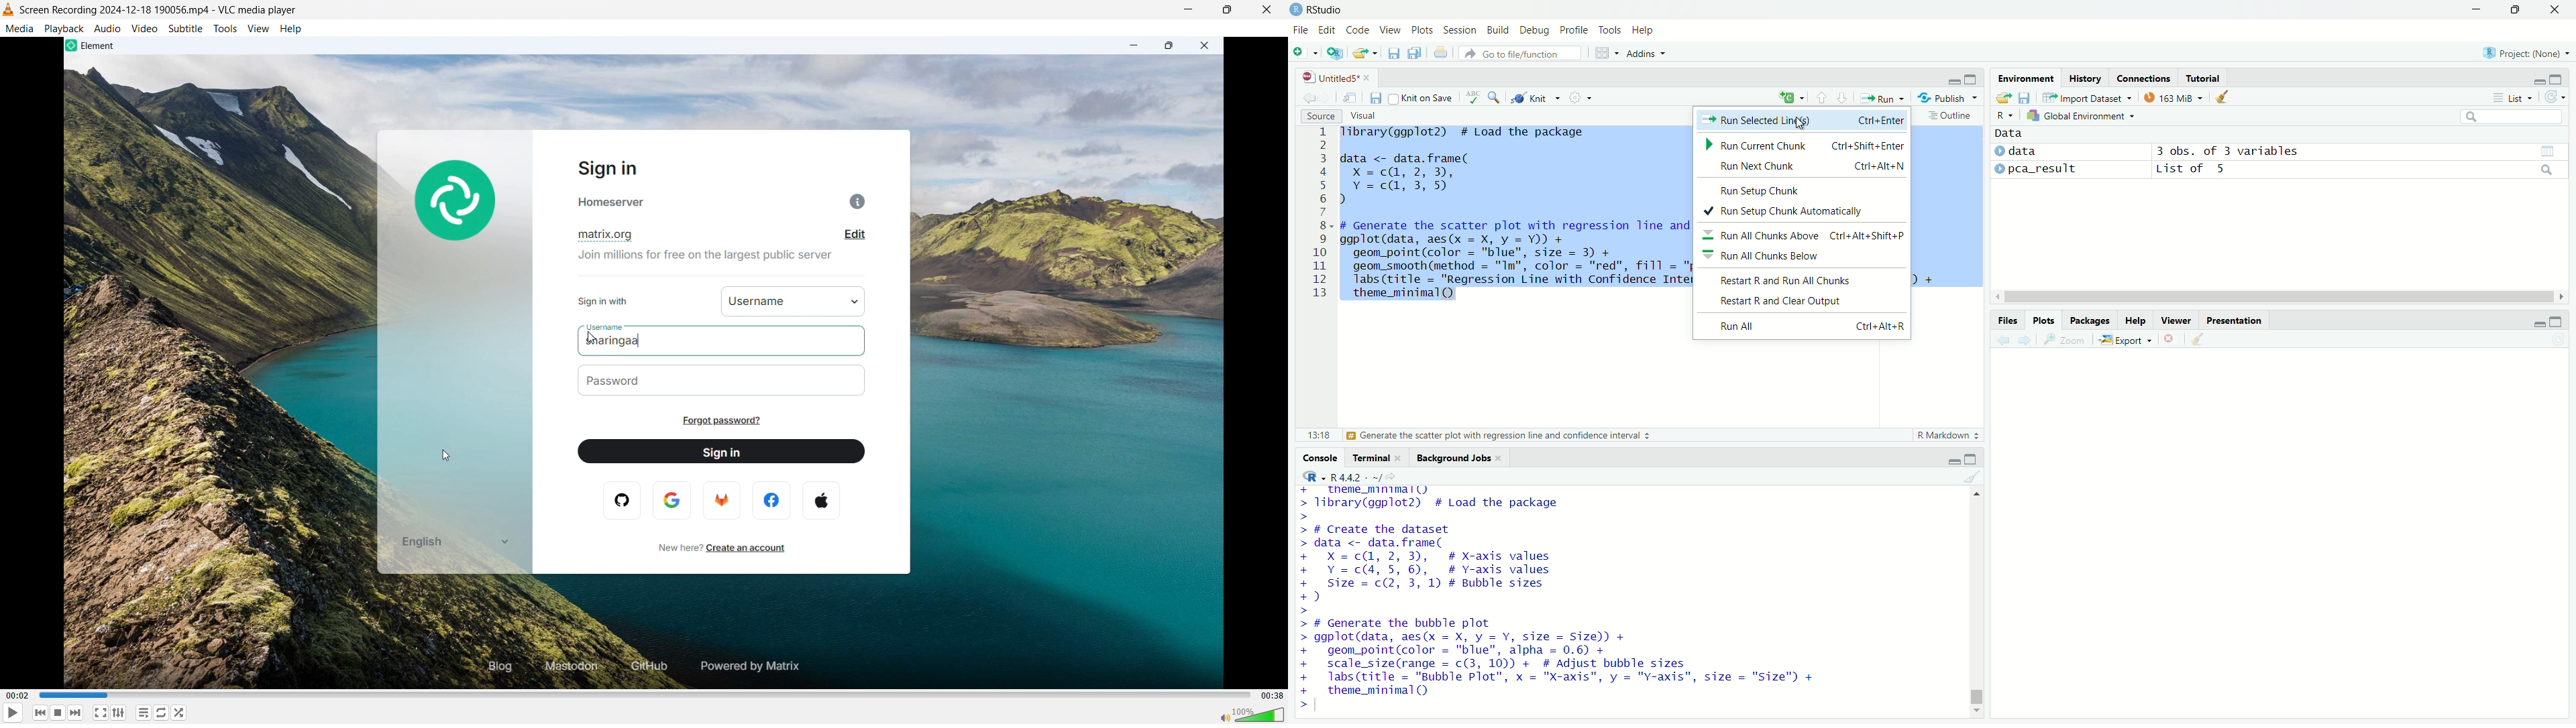  Describe the element at coordinates (1320, 116) in the screenshot. I see `Source` at that location.